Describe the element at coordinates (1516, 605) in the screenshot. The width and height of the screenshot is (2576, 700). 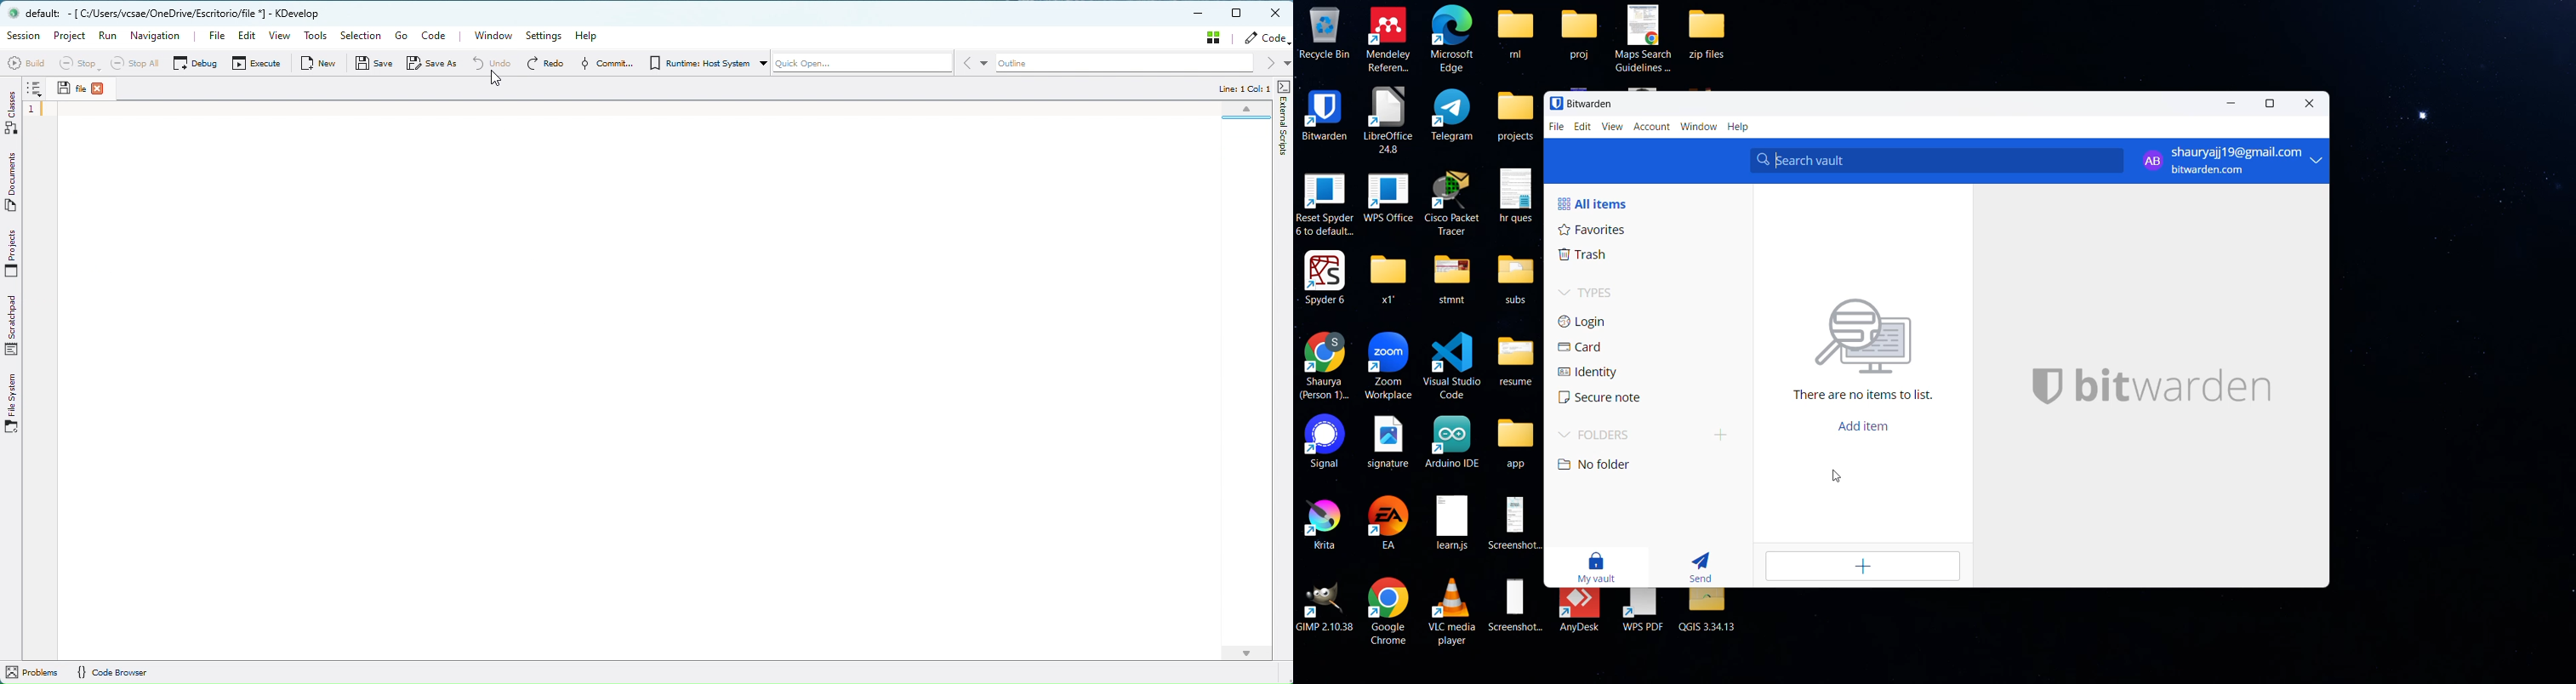
I see `Screenshot...` at that location.